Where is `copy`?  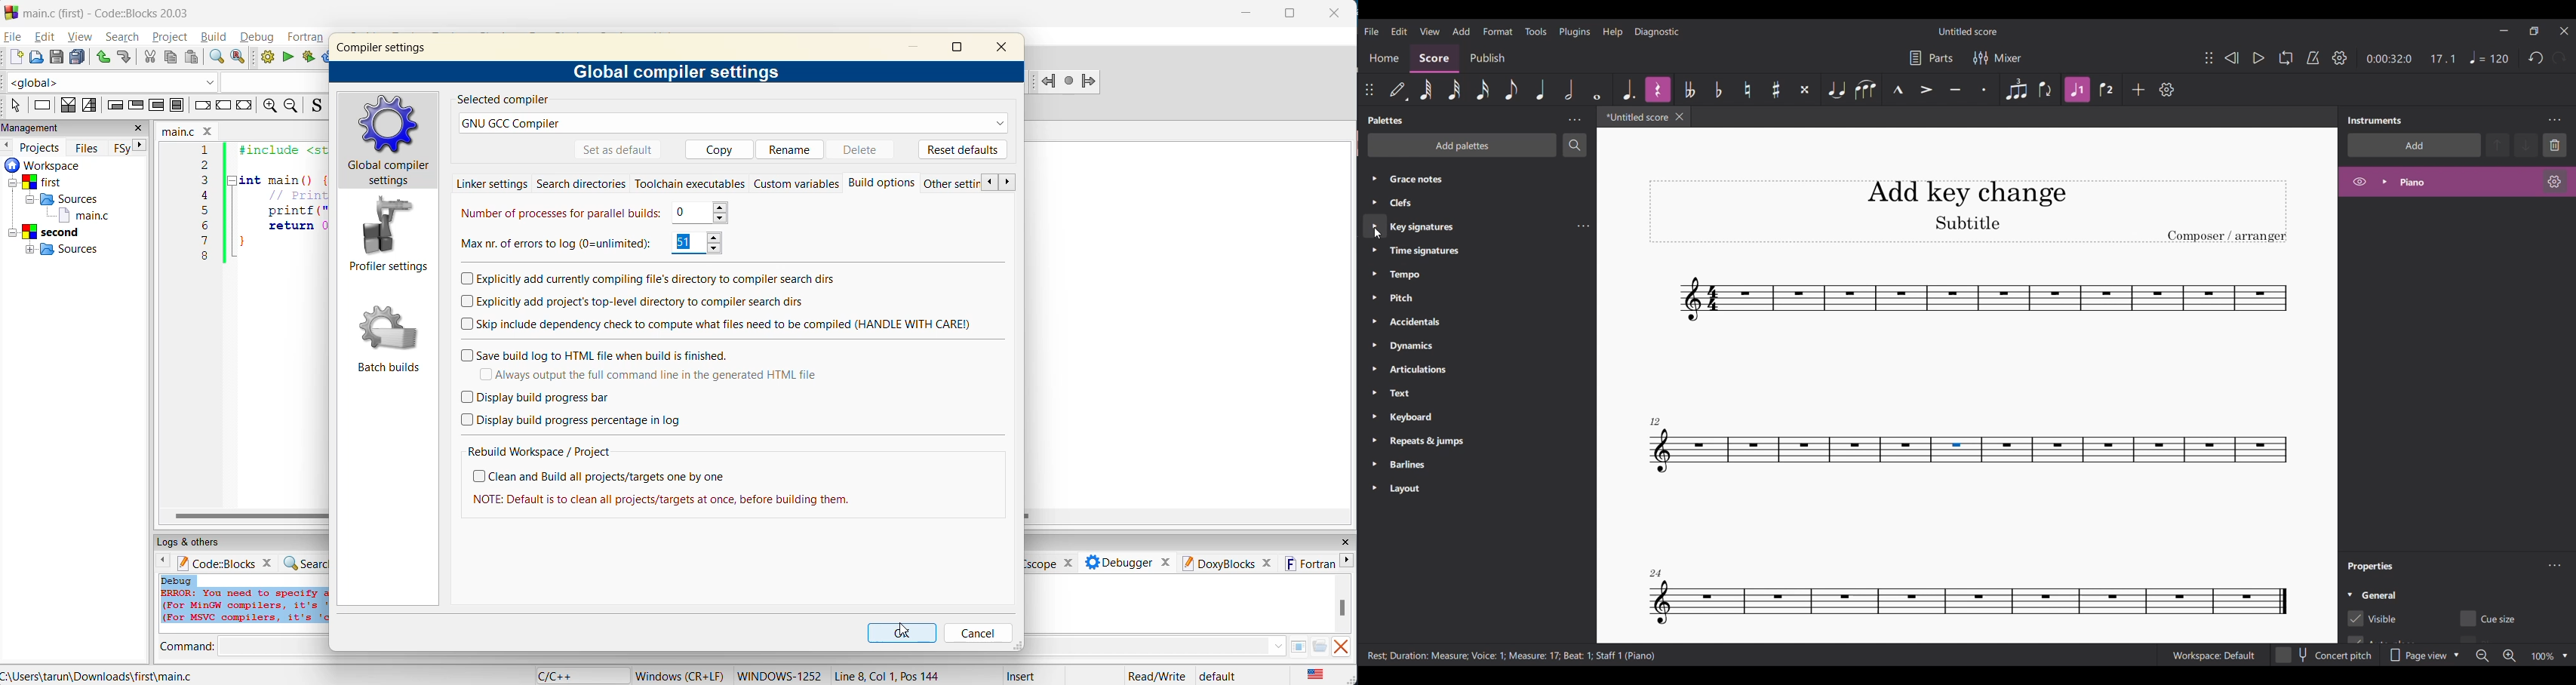 copy is located at coordinates (721, 149).